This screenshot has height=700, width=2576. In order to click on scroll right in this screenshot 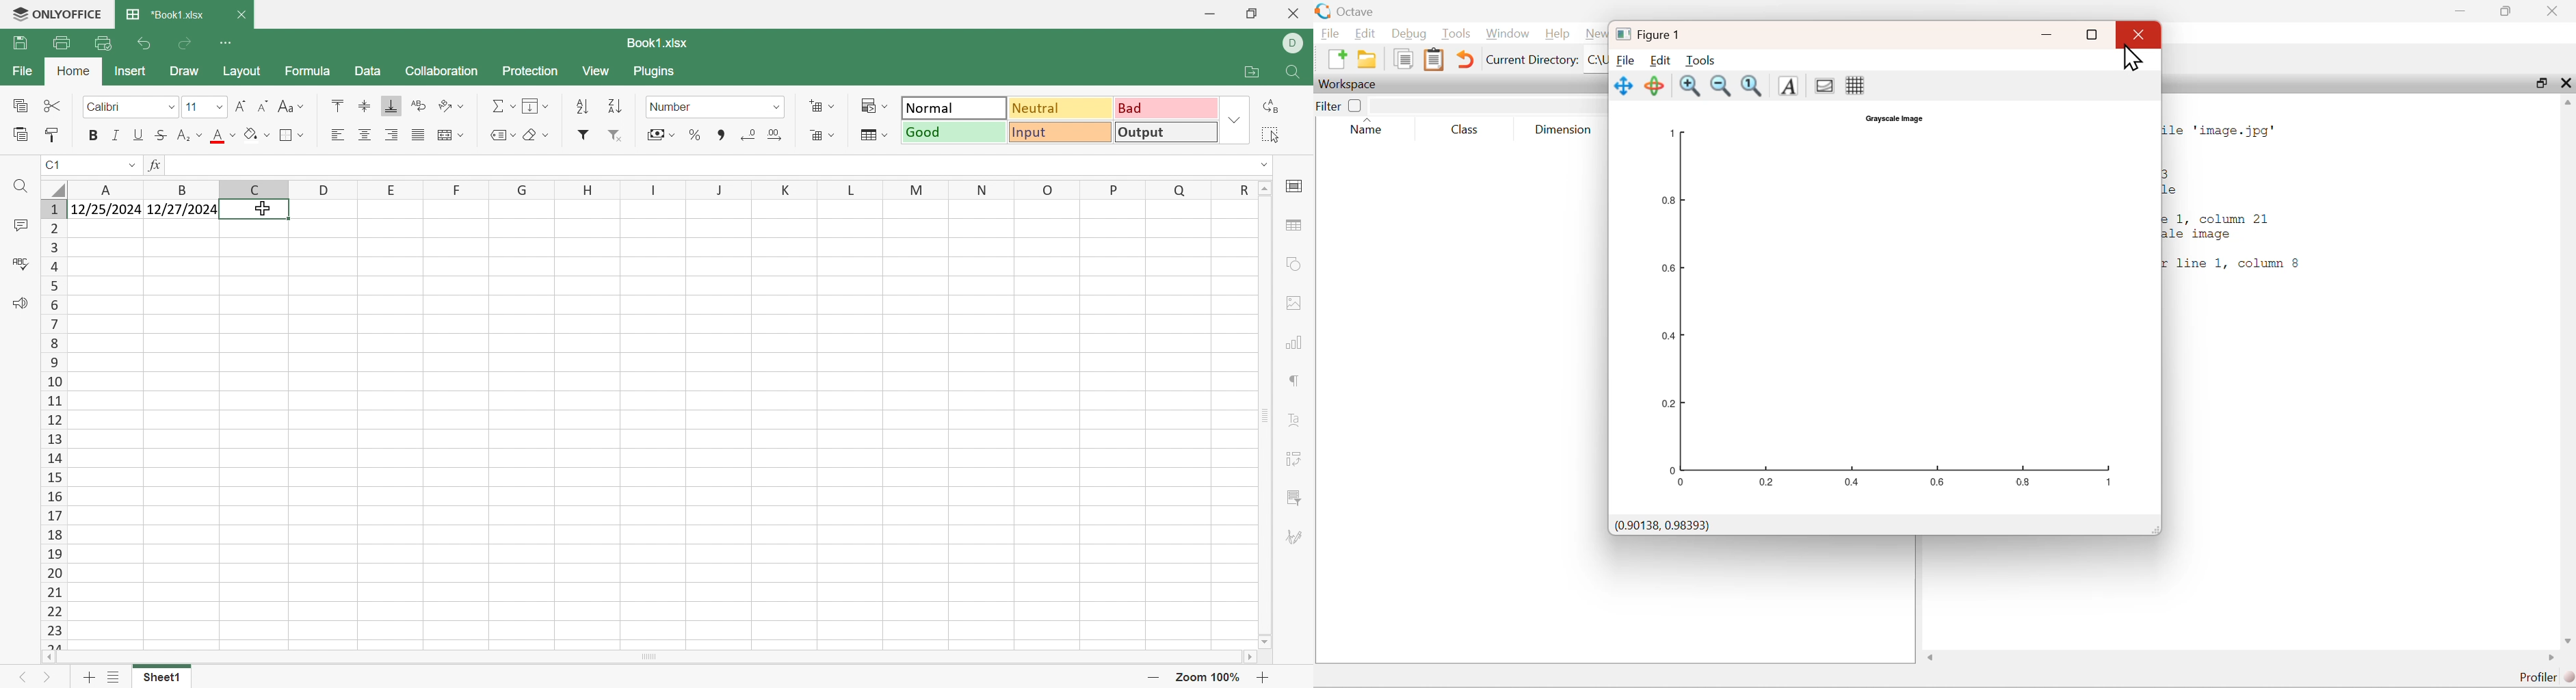, I will do `click(2550, 660)`.